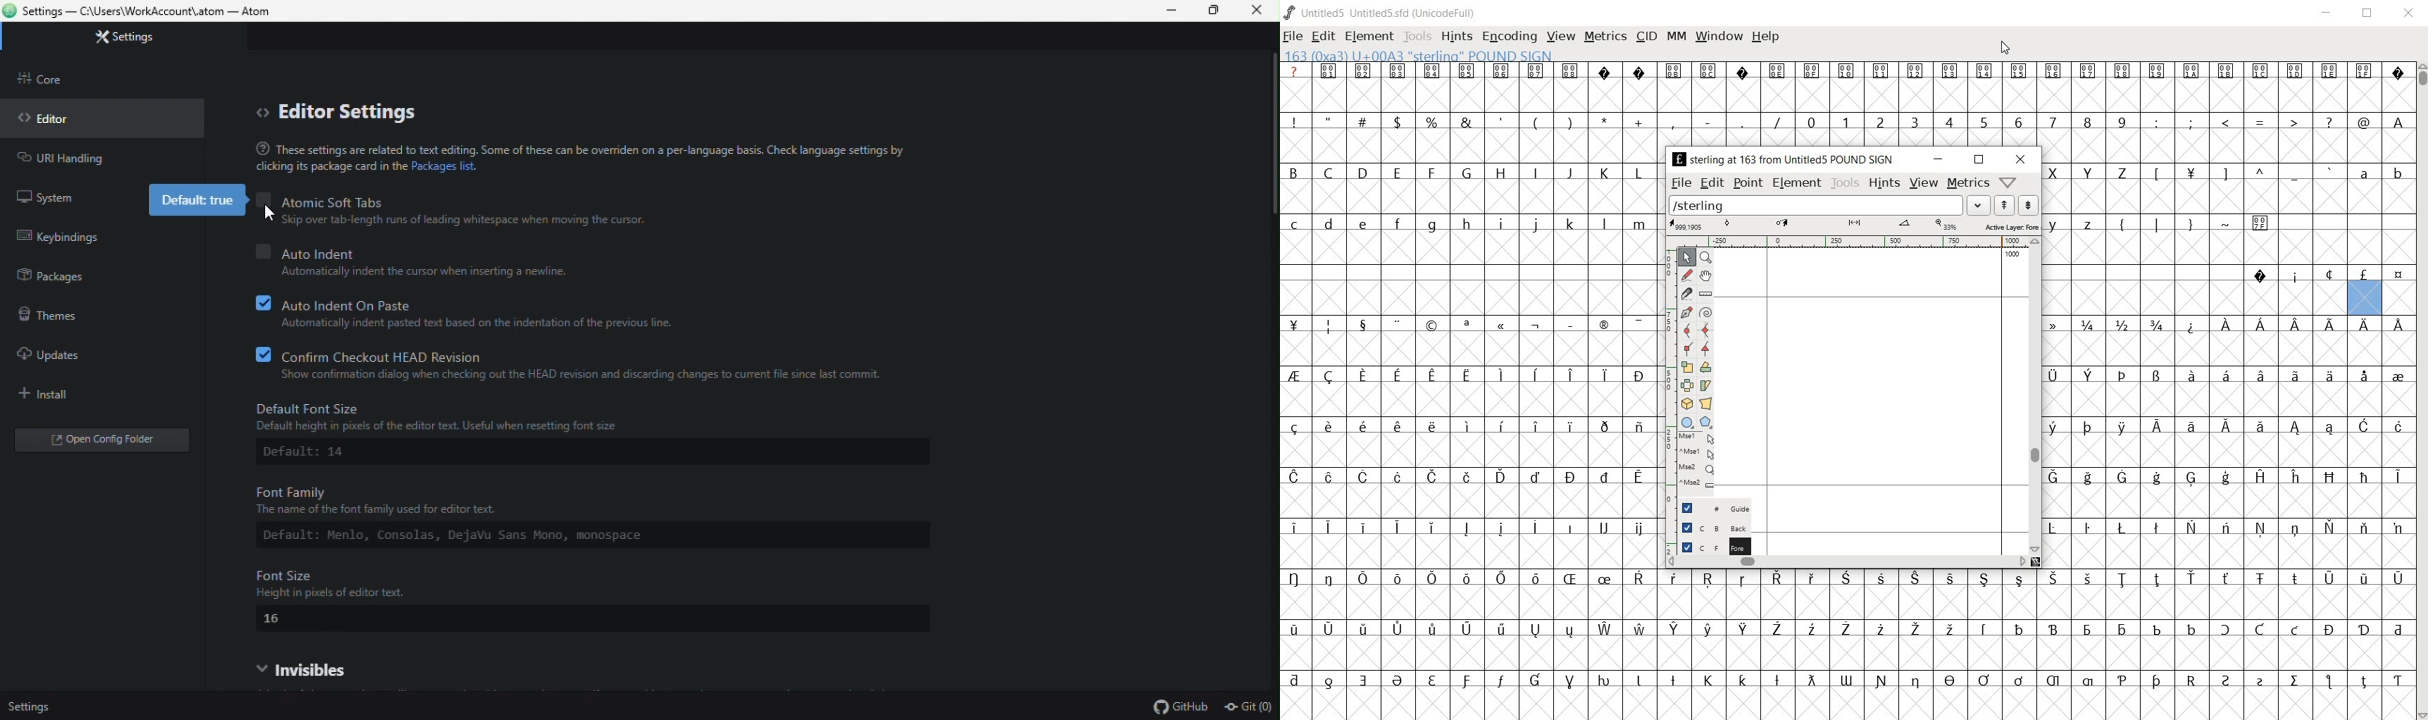 This screenshot has height=728, width=2436. I want to click on B, so click(1298, 171).